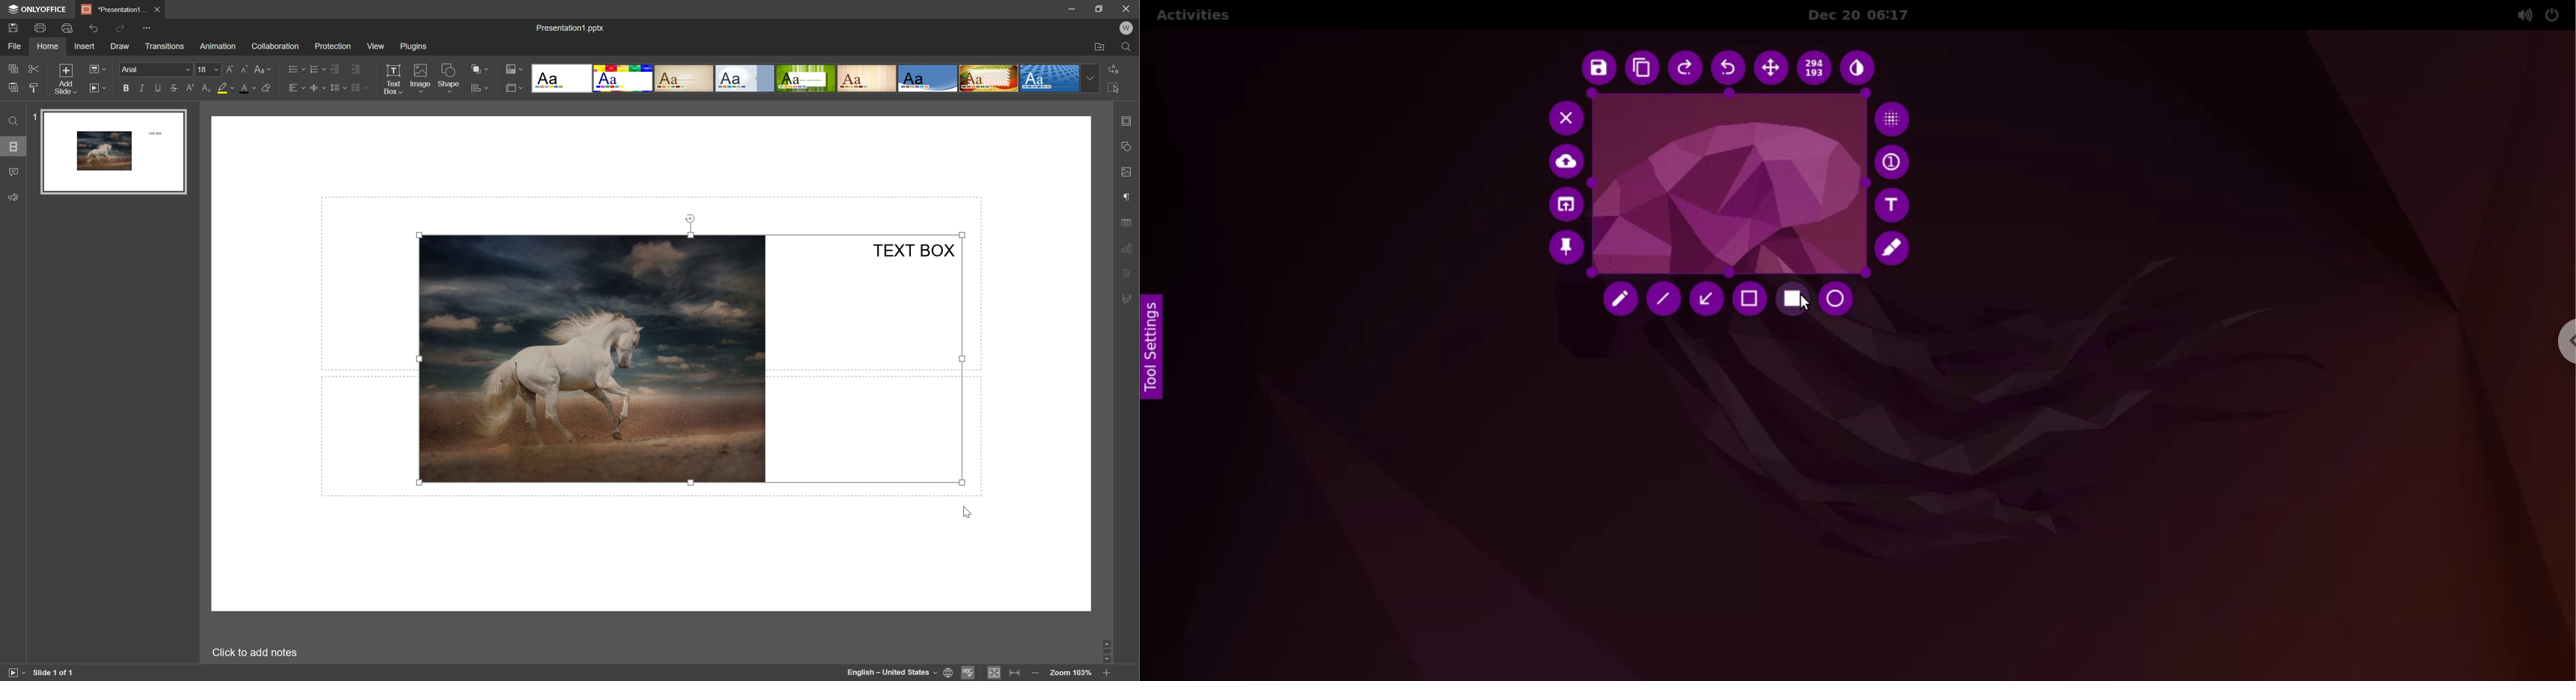  What do you see at coordinates (969, 673) in the screenshot?
I see `spell checking` at bounding box center [969, 673].